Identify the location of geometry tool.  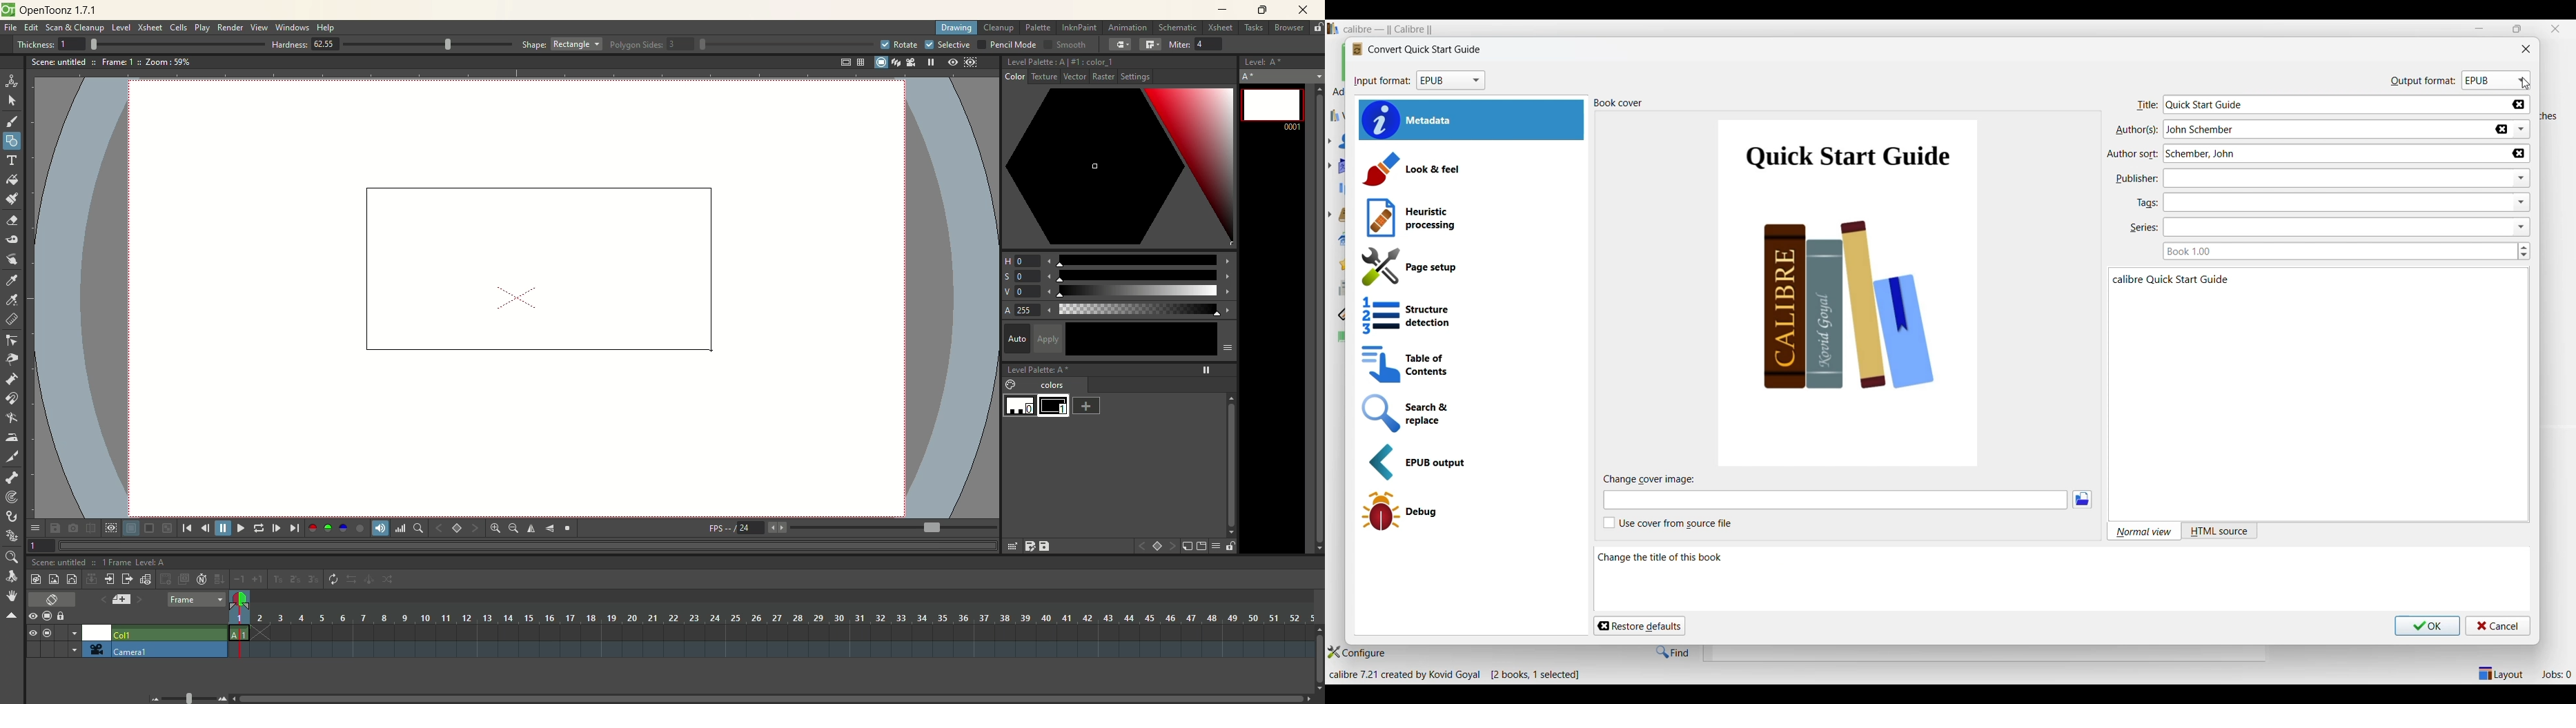
(12, 139).